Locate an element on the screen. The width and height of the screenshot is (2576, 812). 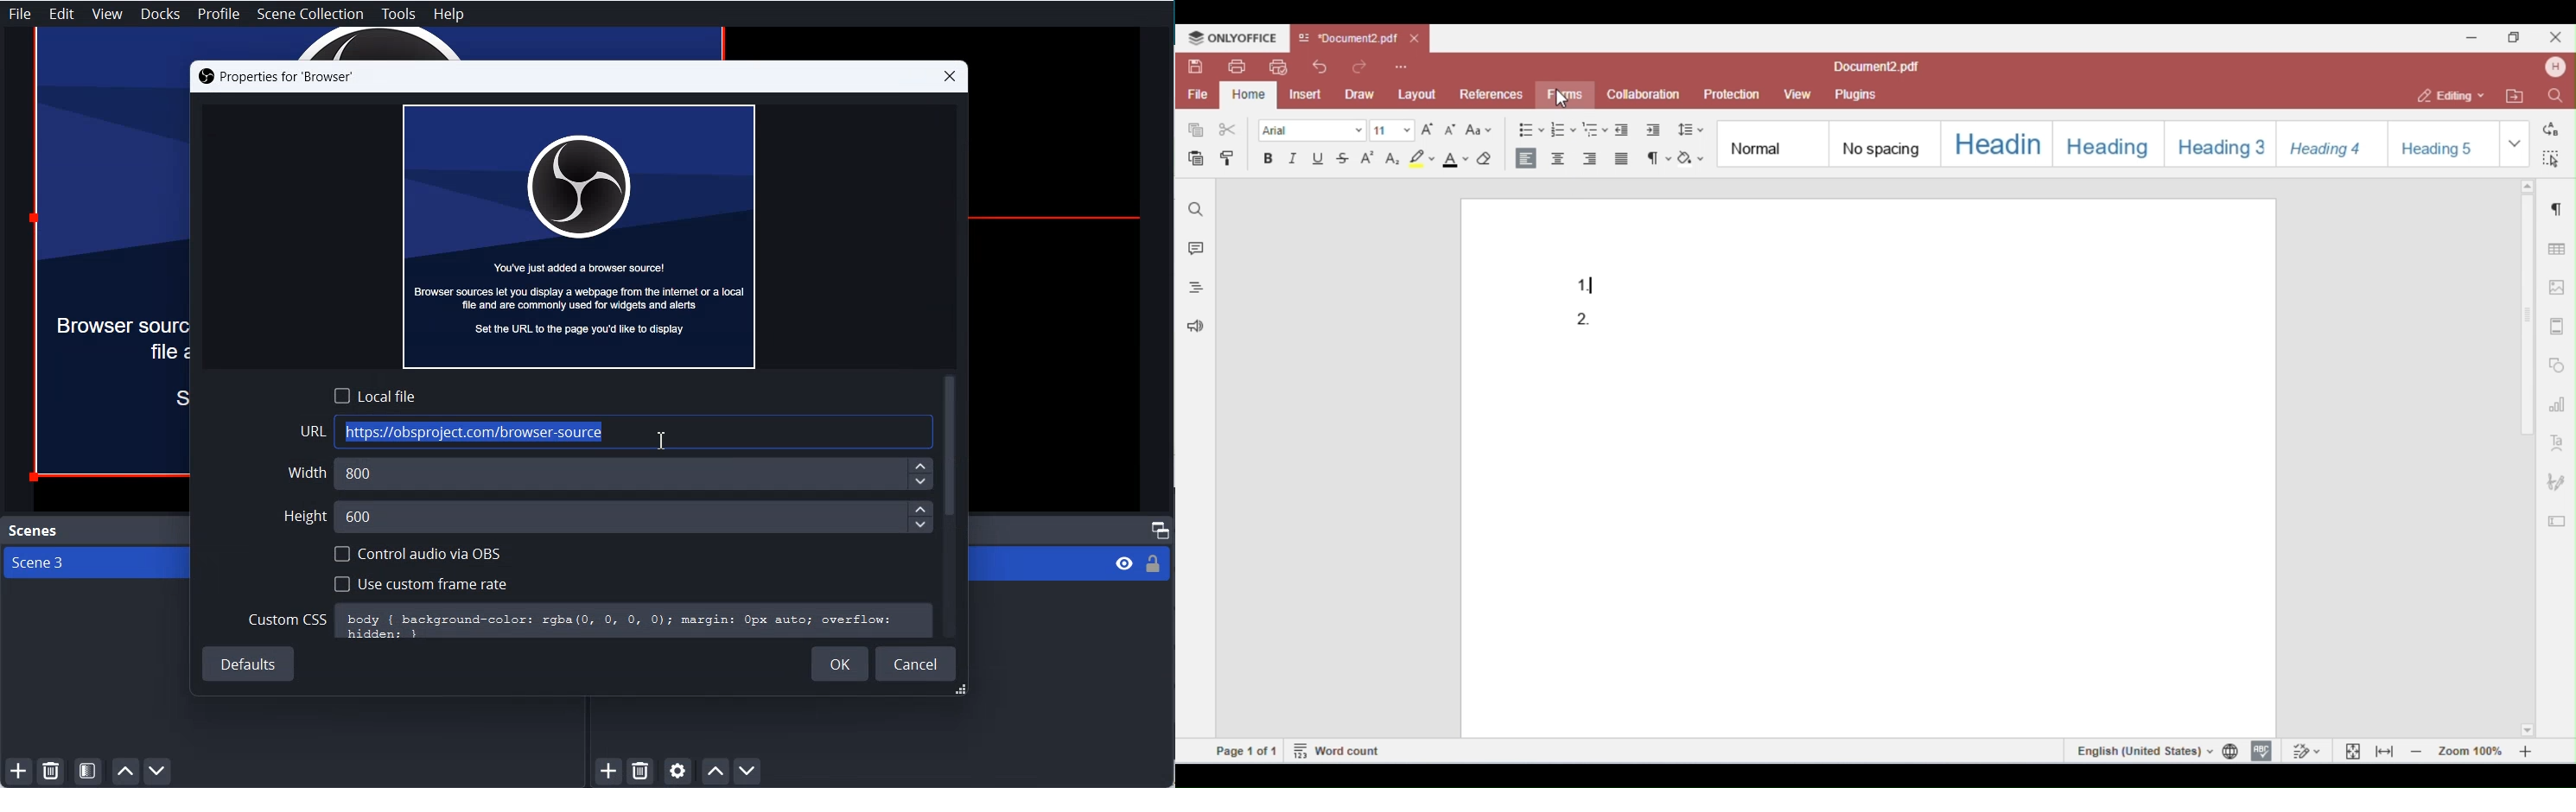
Help is located at coordinates (448, 15).